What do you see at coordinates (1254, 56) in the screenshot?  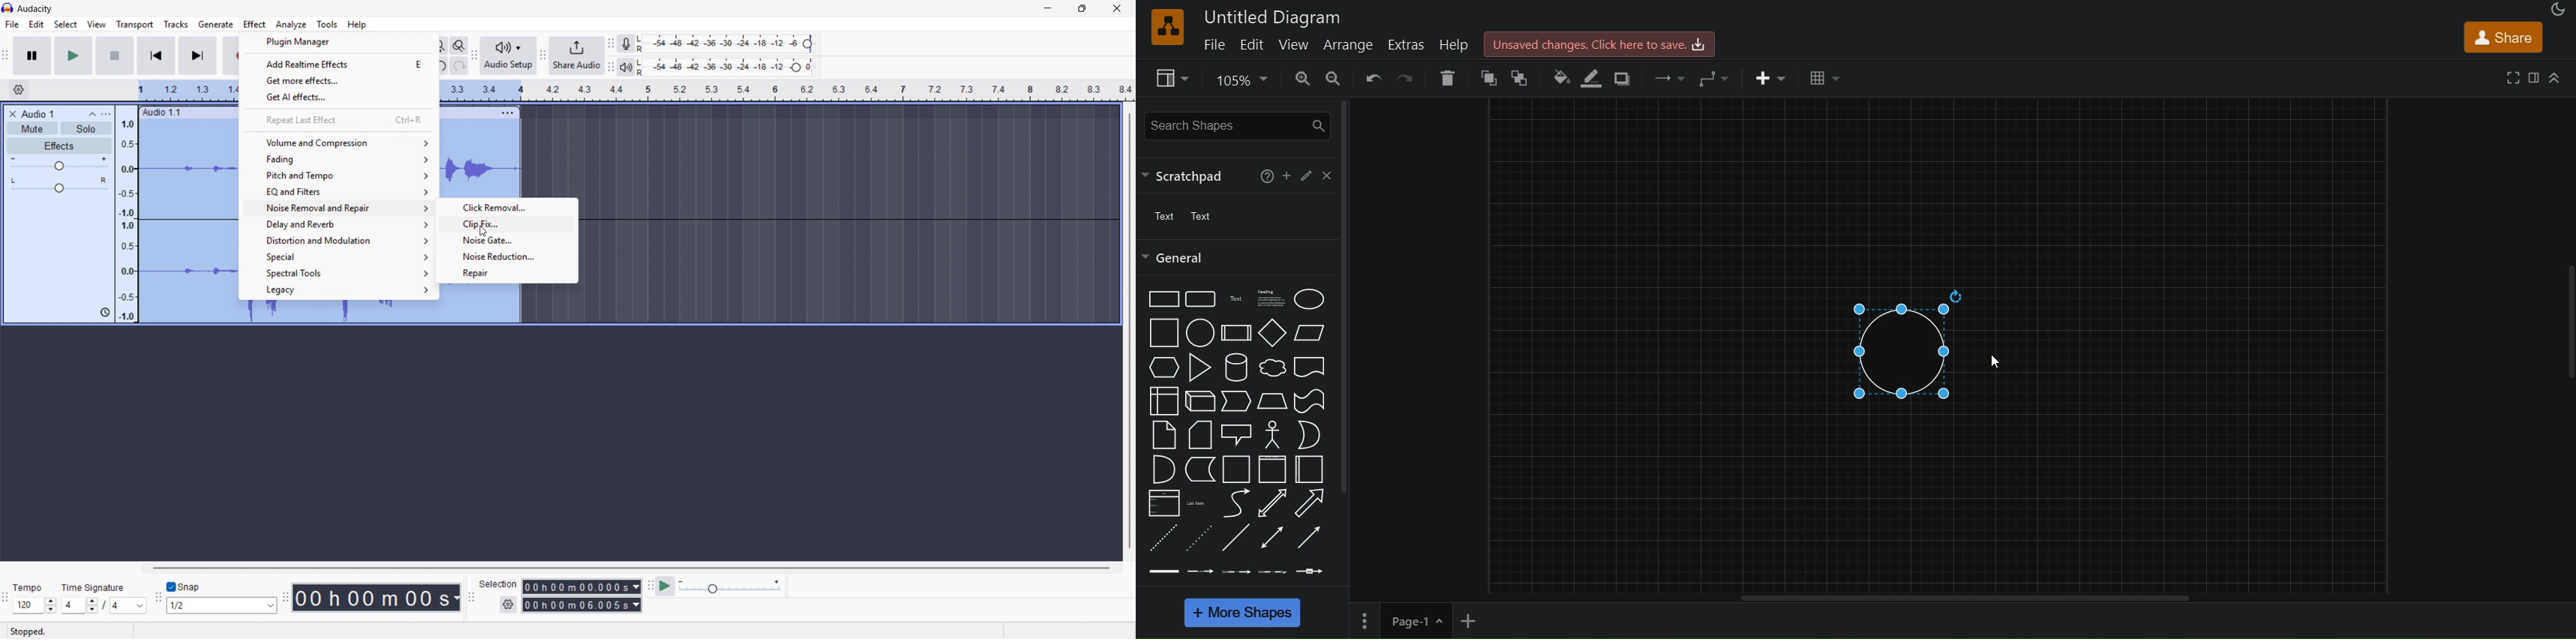 I see `cursor` at bounding box center [1254, 56].